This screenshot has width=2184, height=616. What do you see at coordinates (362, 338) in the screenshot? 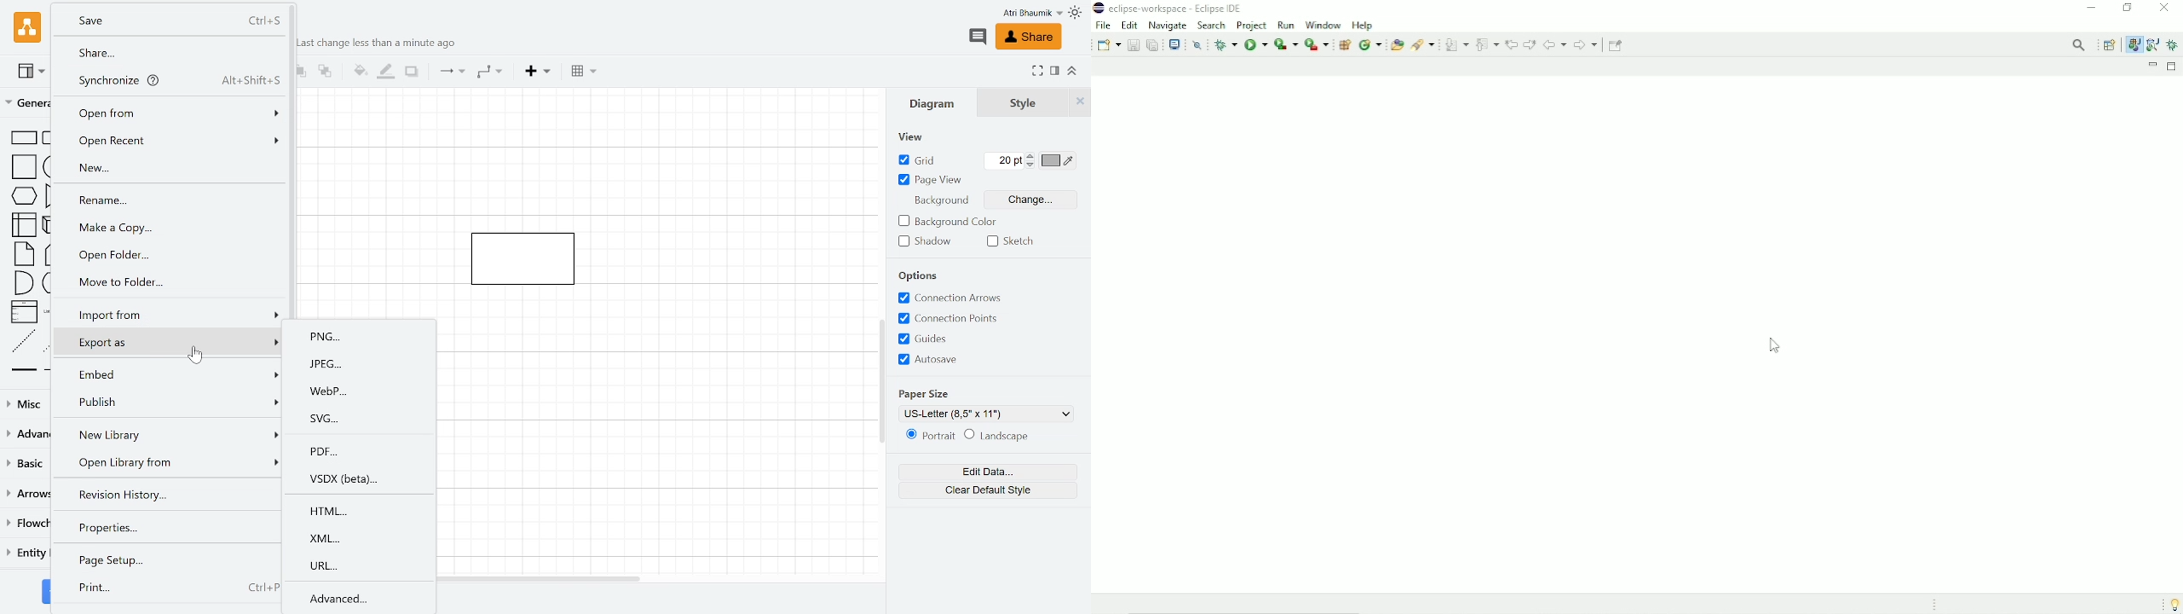
I see `PNG` at bounding box center [362, 338].